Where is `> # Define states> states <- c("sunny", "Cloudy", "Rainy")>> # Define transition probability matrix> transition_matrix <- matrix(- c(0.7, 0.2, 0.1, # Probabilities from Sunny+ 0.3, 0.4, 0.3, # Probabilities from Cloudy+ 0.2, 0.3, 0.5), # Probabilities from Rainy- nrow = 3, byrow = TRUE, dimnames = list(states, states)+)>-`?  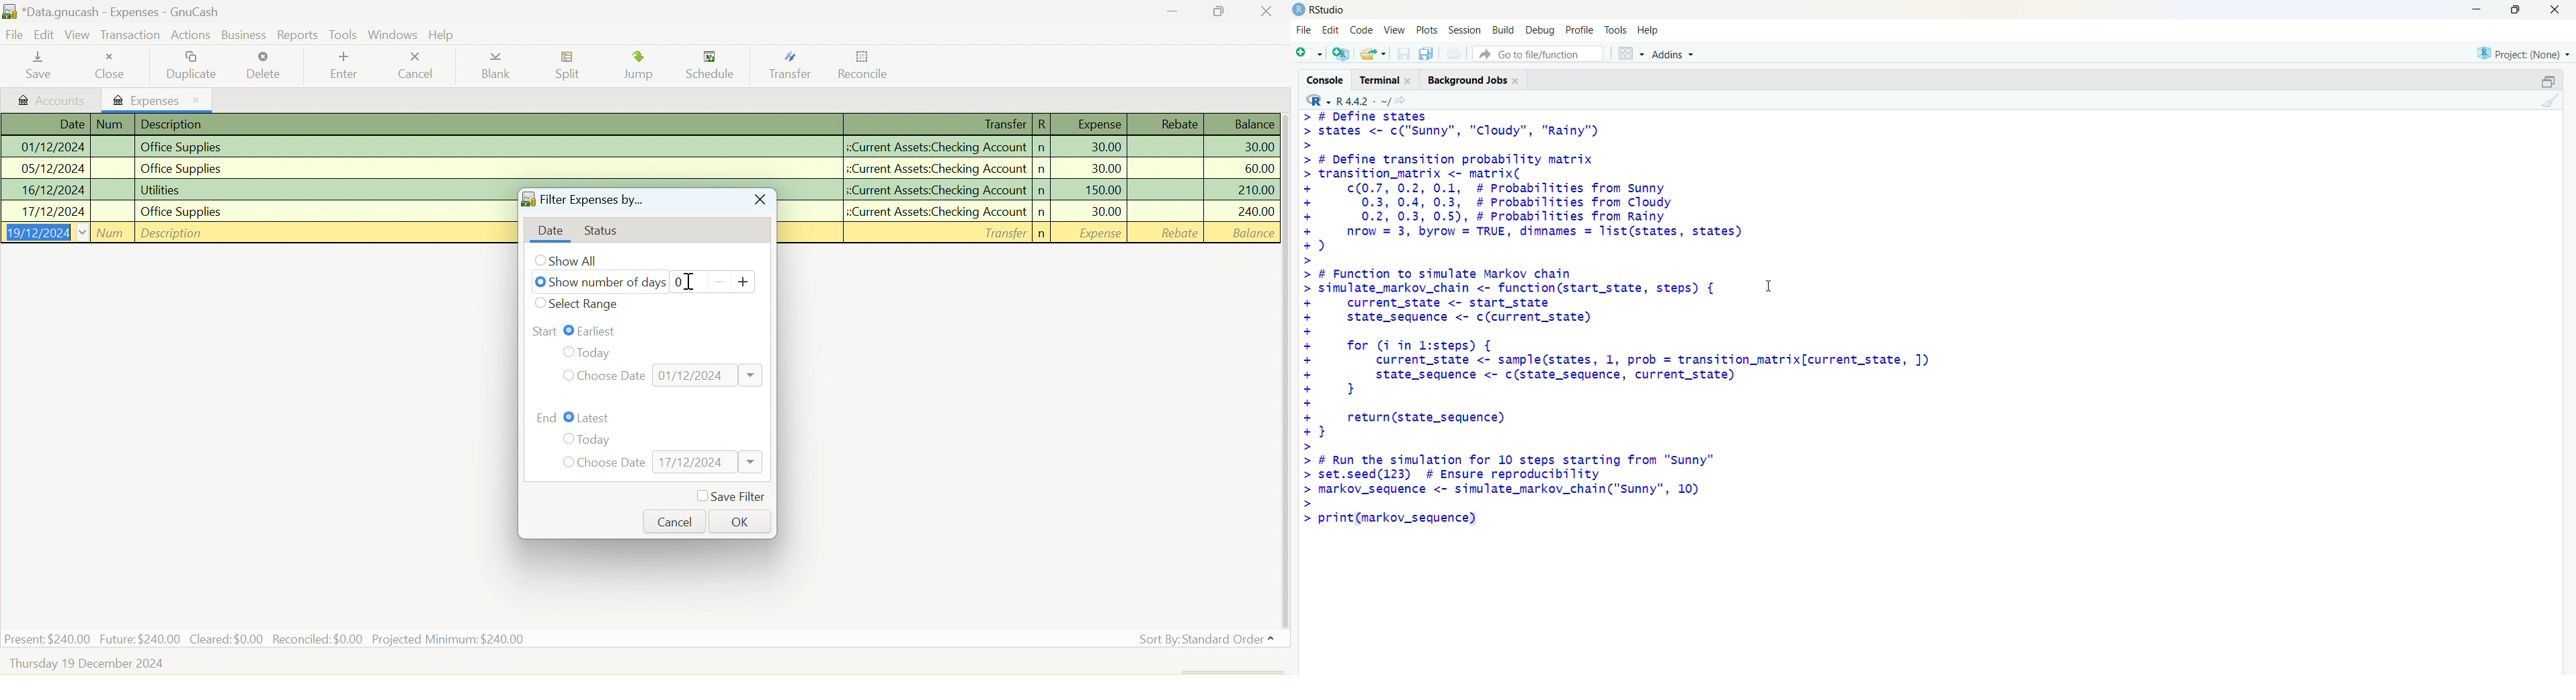 > # Define states> states <- c("sunny", "Cloudy", "Rainy")>> # Define transition probability matrix> transition_matrix <- matrix(- c(0.7, 0.2, 0.1, # Probabilities from Sunny+ 0.3, 0.4, 0.3, # Probabilities from Cloudy+ 0.2, 0.3, 0.5), # Probabilities from Rainy- nrow = 3, byrow = TRUE, dimnames = list(states, states)+)>- is located at coordinates (1531, 188).